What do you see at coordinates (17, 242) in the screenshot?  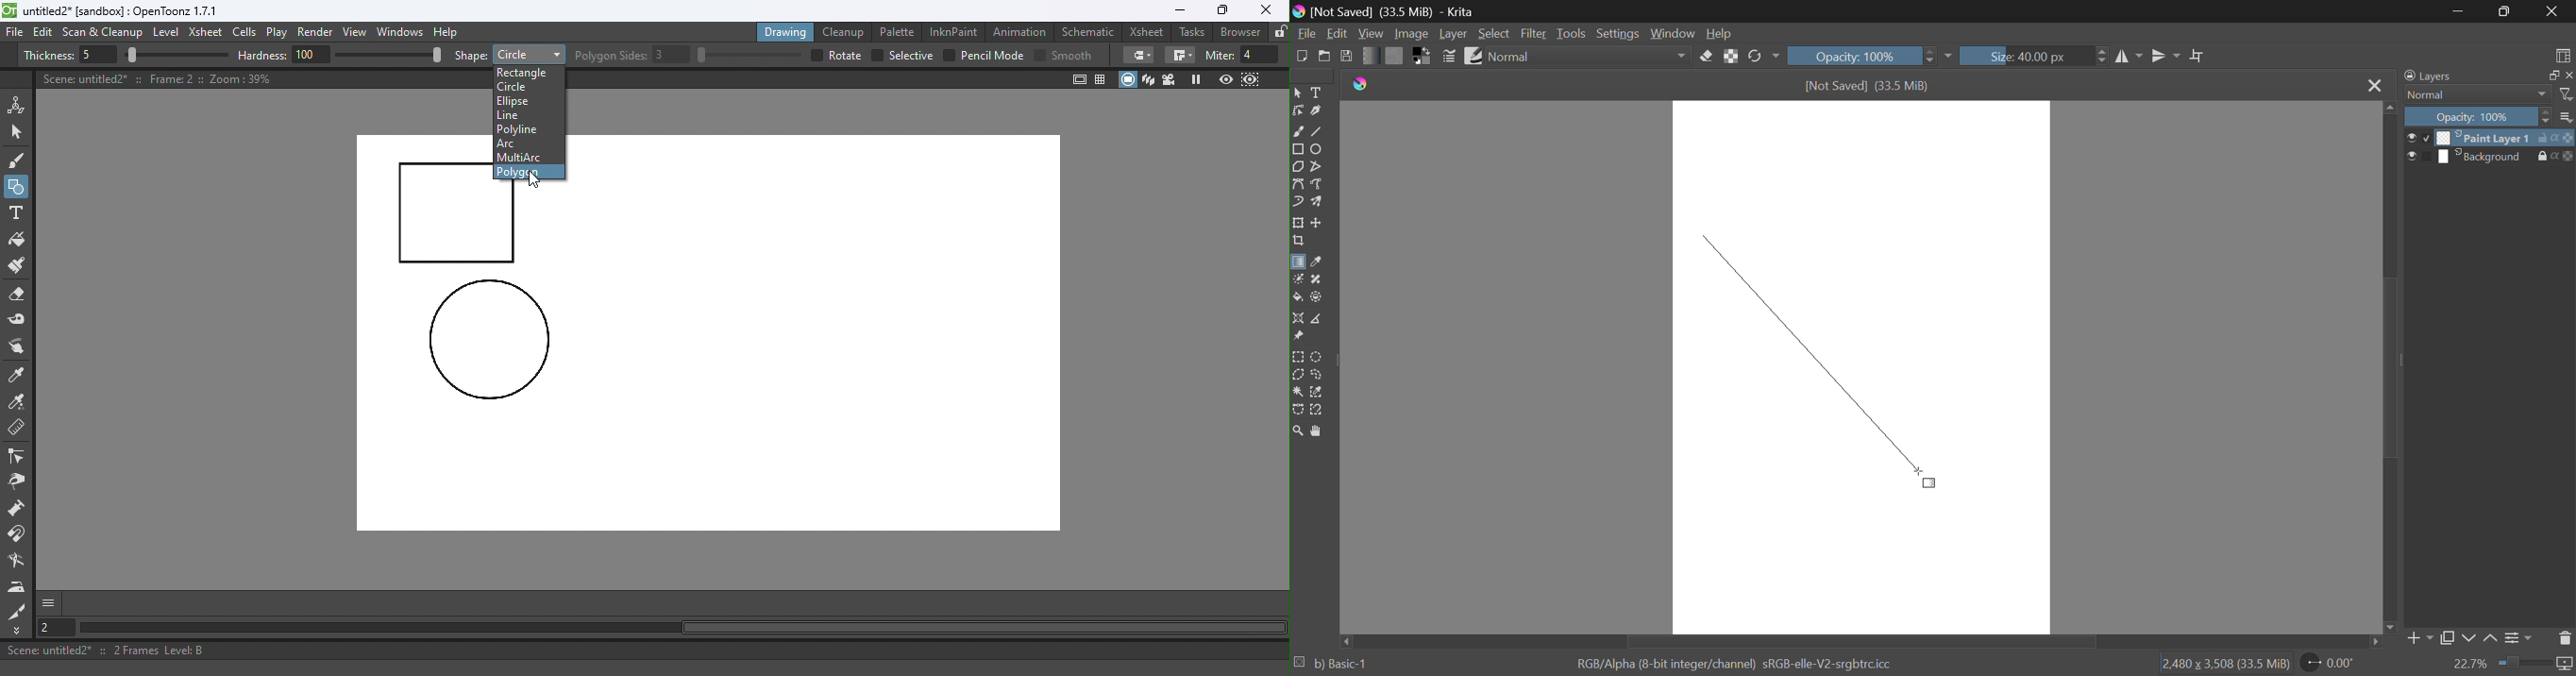 I see `Fill tool` at bounding box center [17, 242].